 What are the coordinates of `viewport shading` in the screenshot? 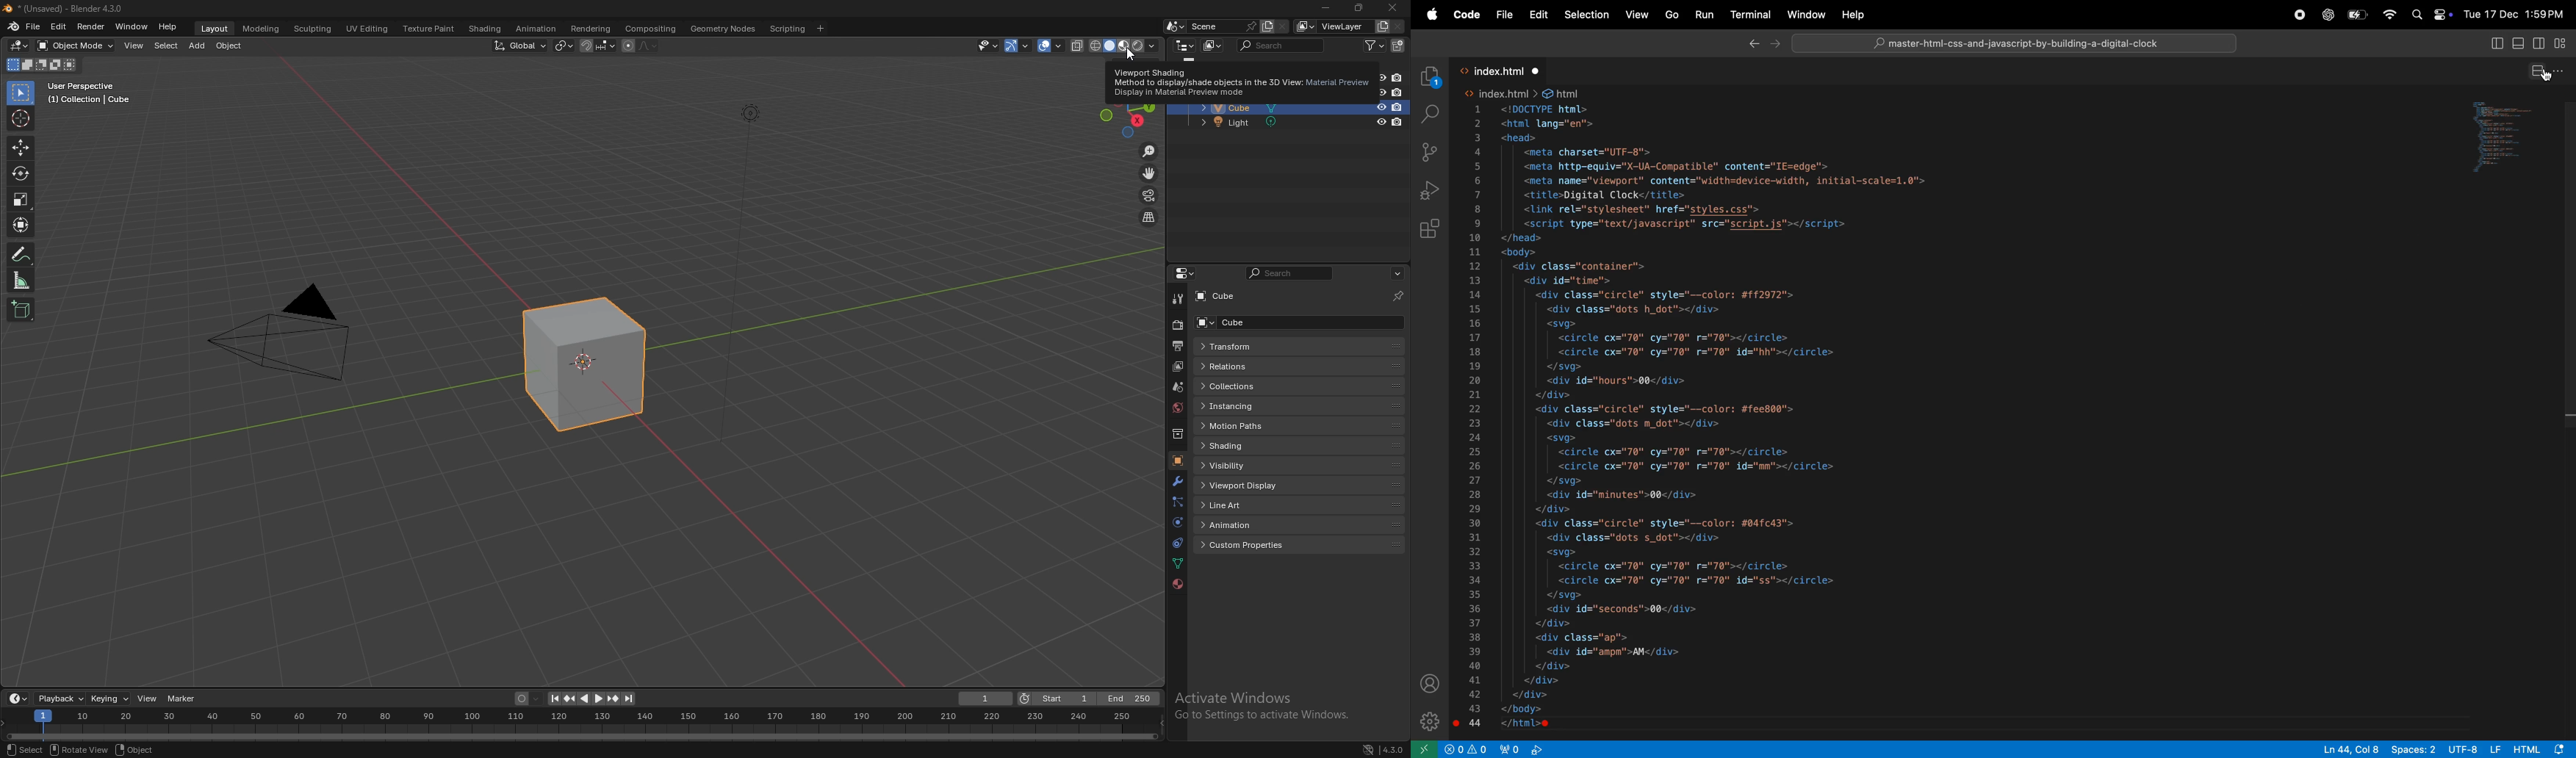 It's located at (1123, 46).